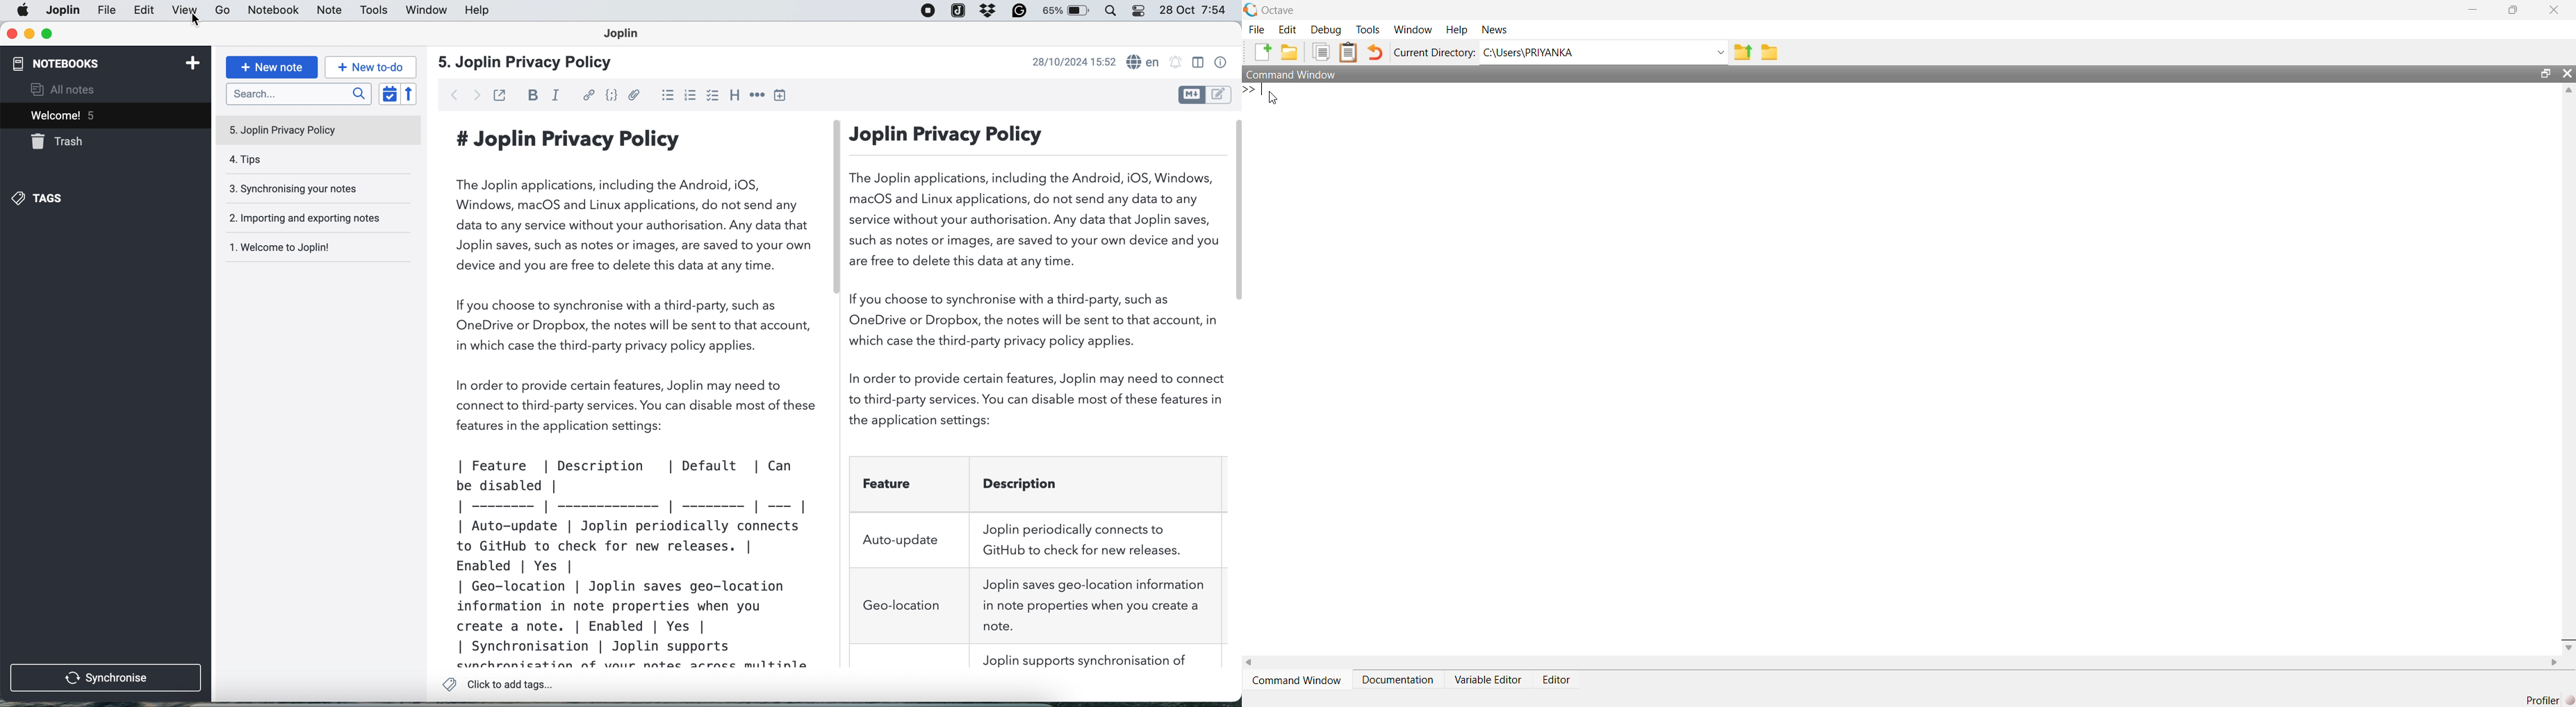 Image resolution: width=2576 pixels, height=728 pixels. What do you see at coordinates (1115, 11) in the screenshot?
I see `control center` at bounding box center [1115, 11].